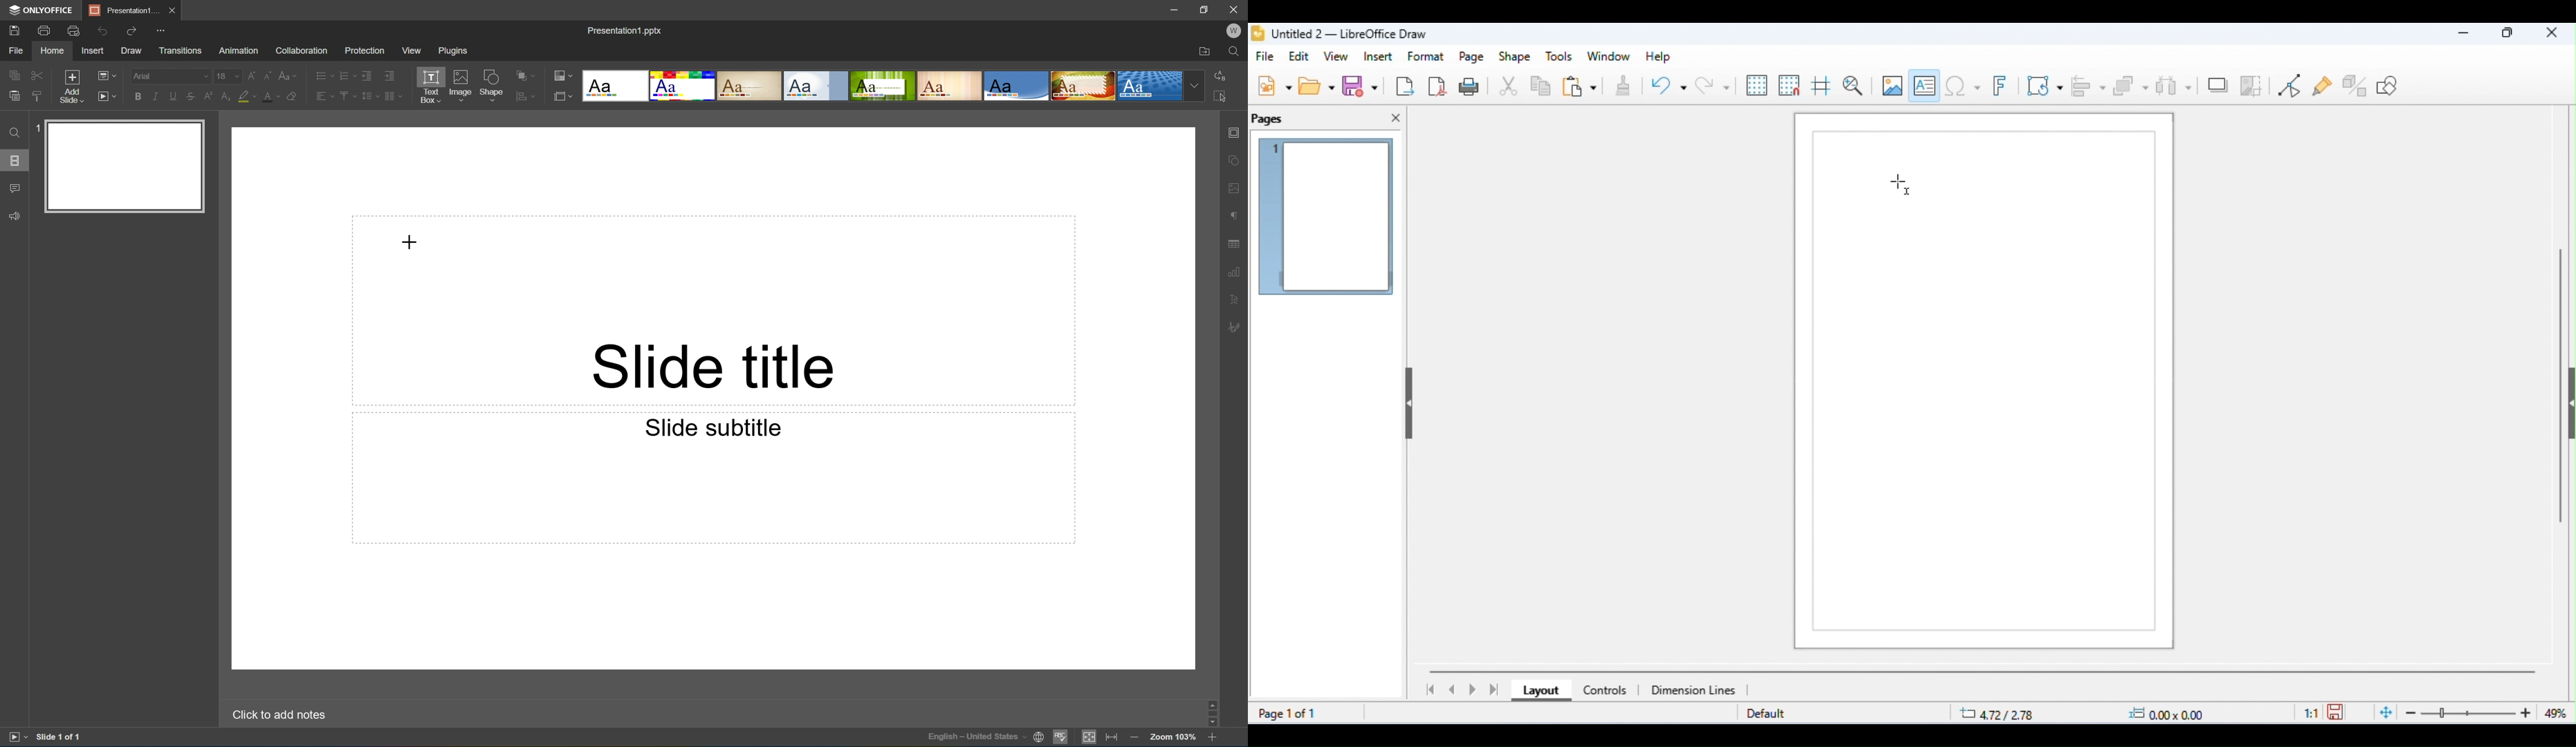  Describe the element at coordinates (1891, 85) in the screenshot. I see `insert image` at that location.